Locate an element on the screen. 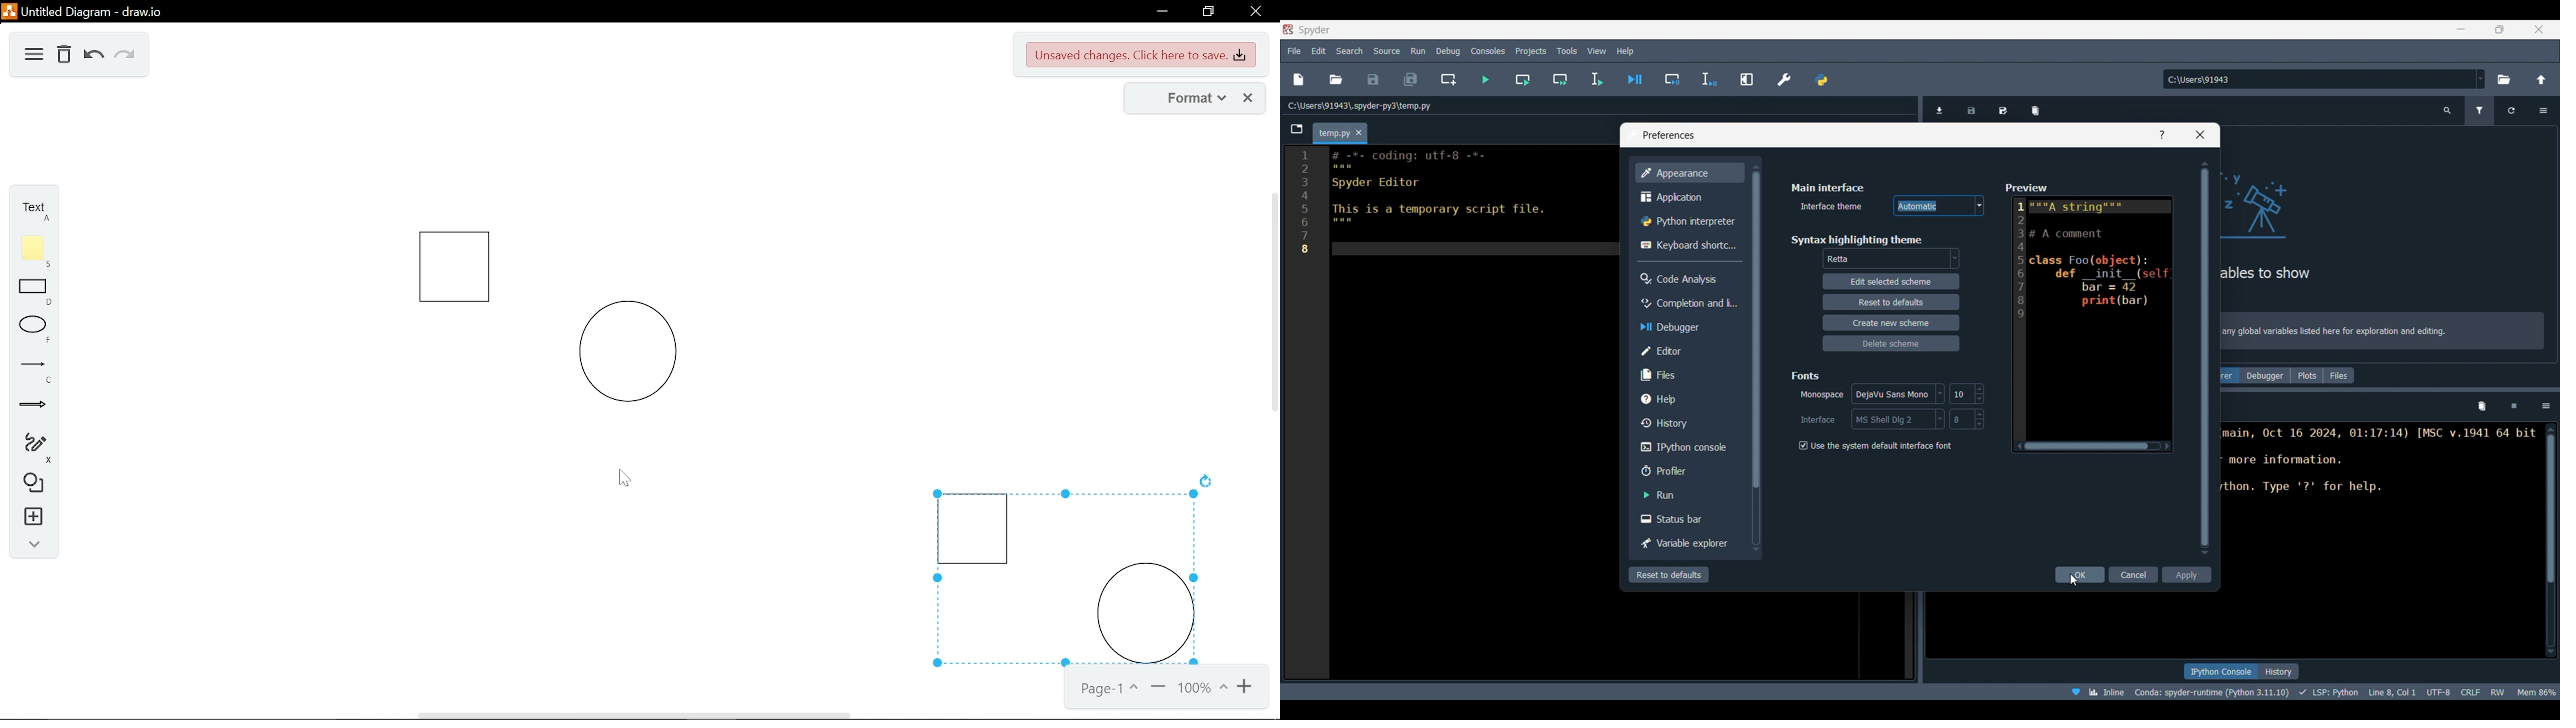  Preview is located at coordinates (2088, 315).